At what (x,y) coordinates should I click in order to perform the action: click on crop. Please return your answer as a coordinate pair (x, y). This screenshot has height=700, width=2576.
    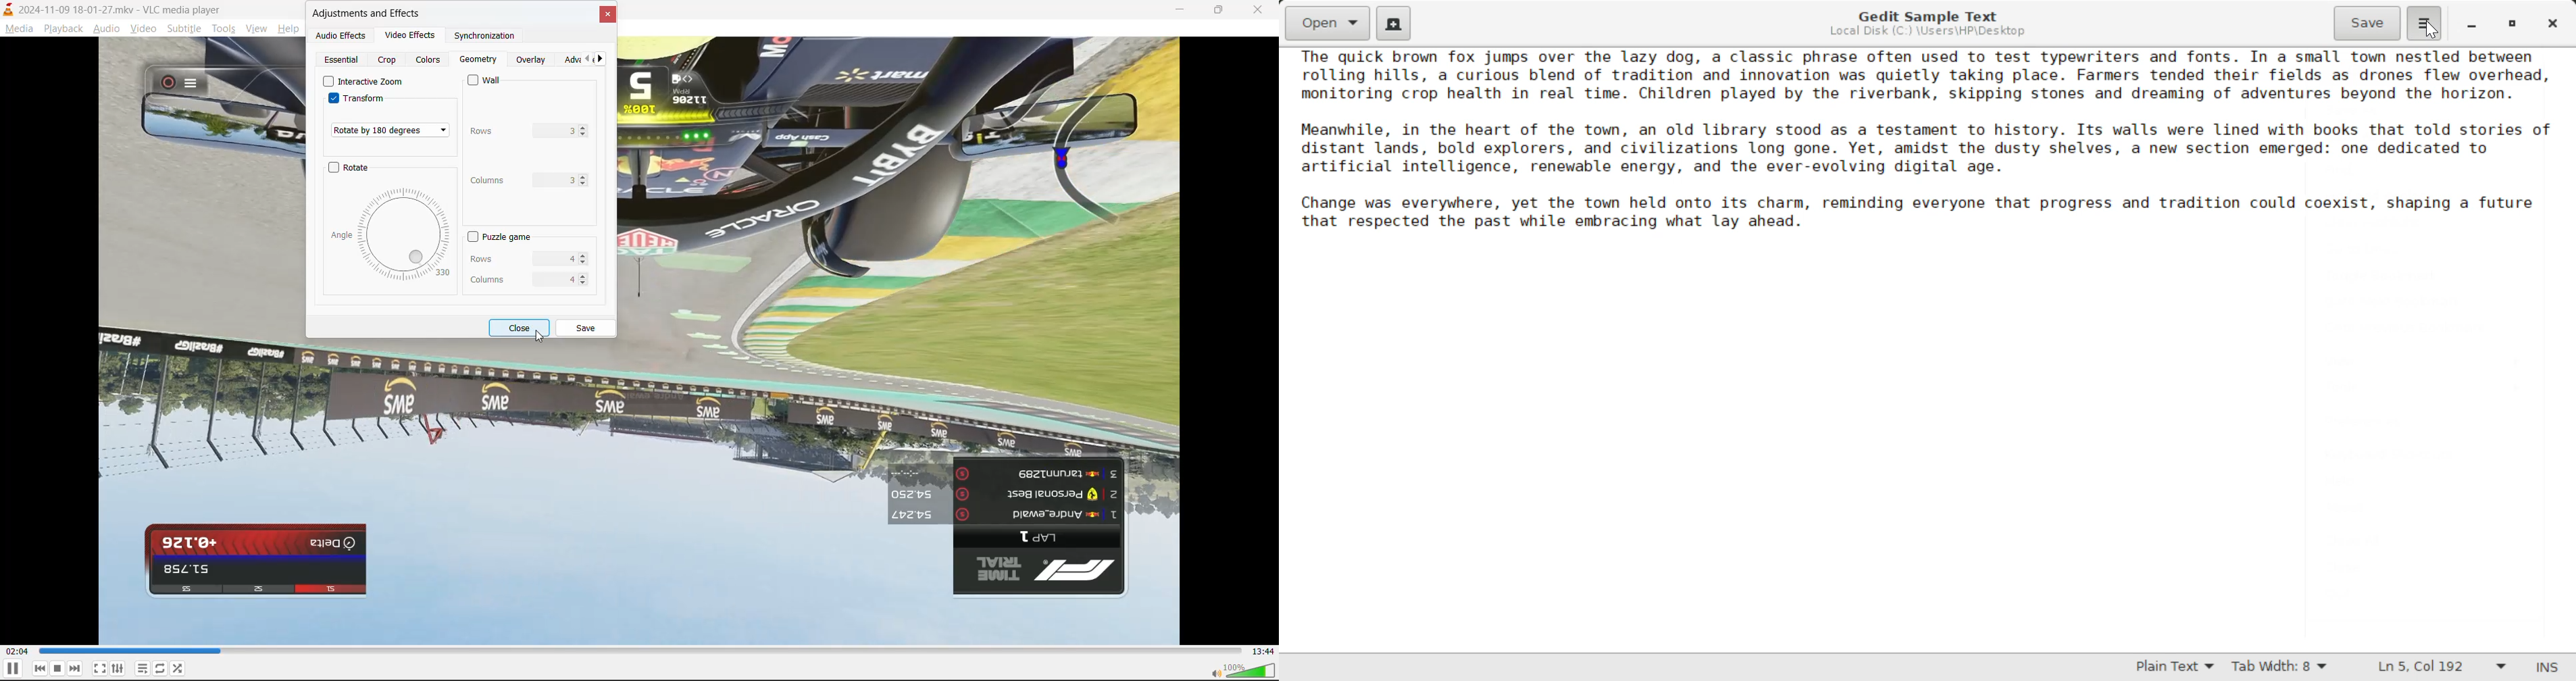
    Looking at the image, I should click on (390, 61).